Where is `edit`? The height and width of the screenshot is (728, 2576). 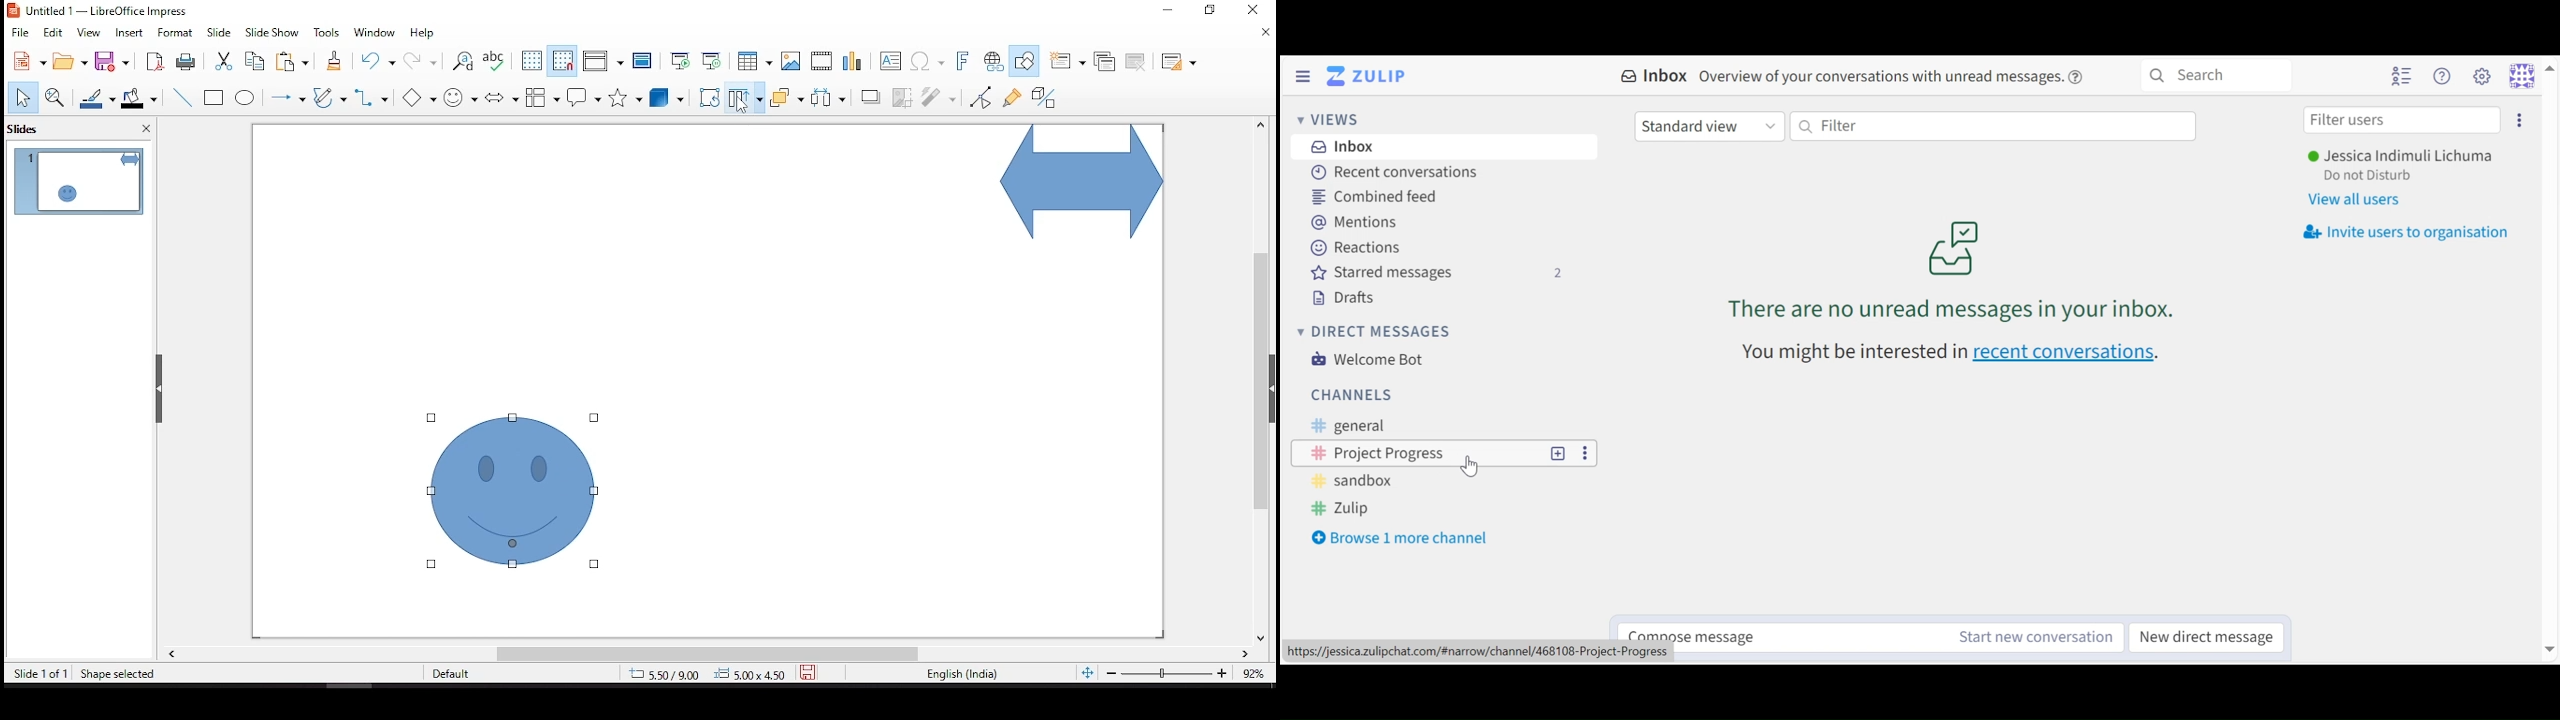
edit is located at coordinates (53, 33).